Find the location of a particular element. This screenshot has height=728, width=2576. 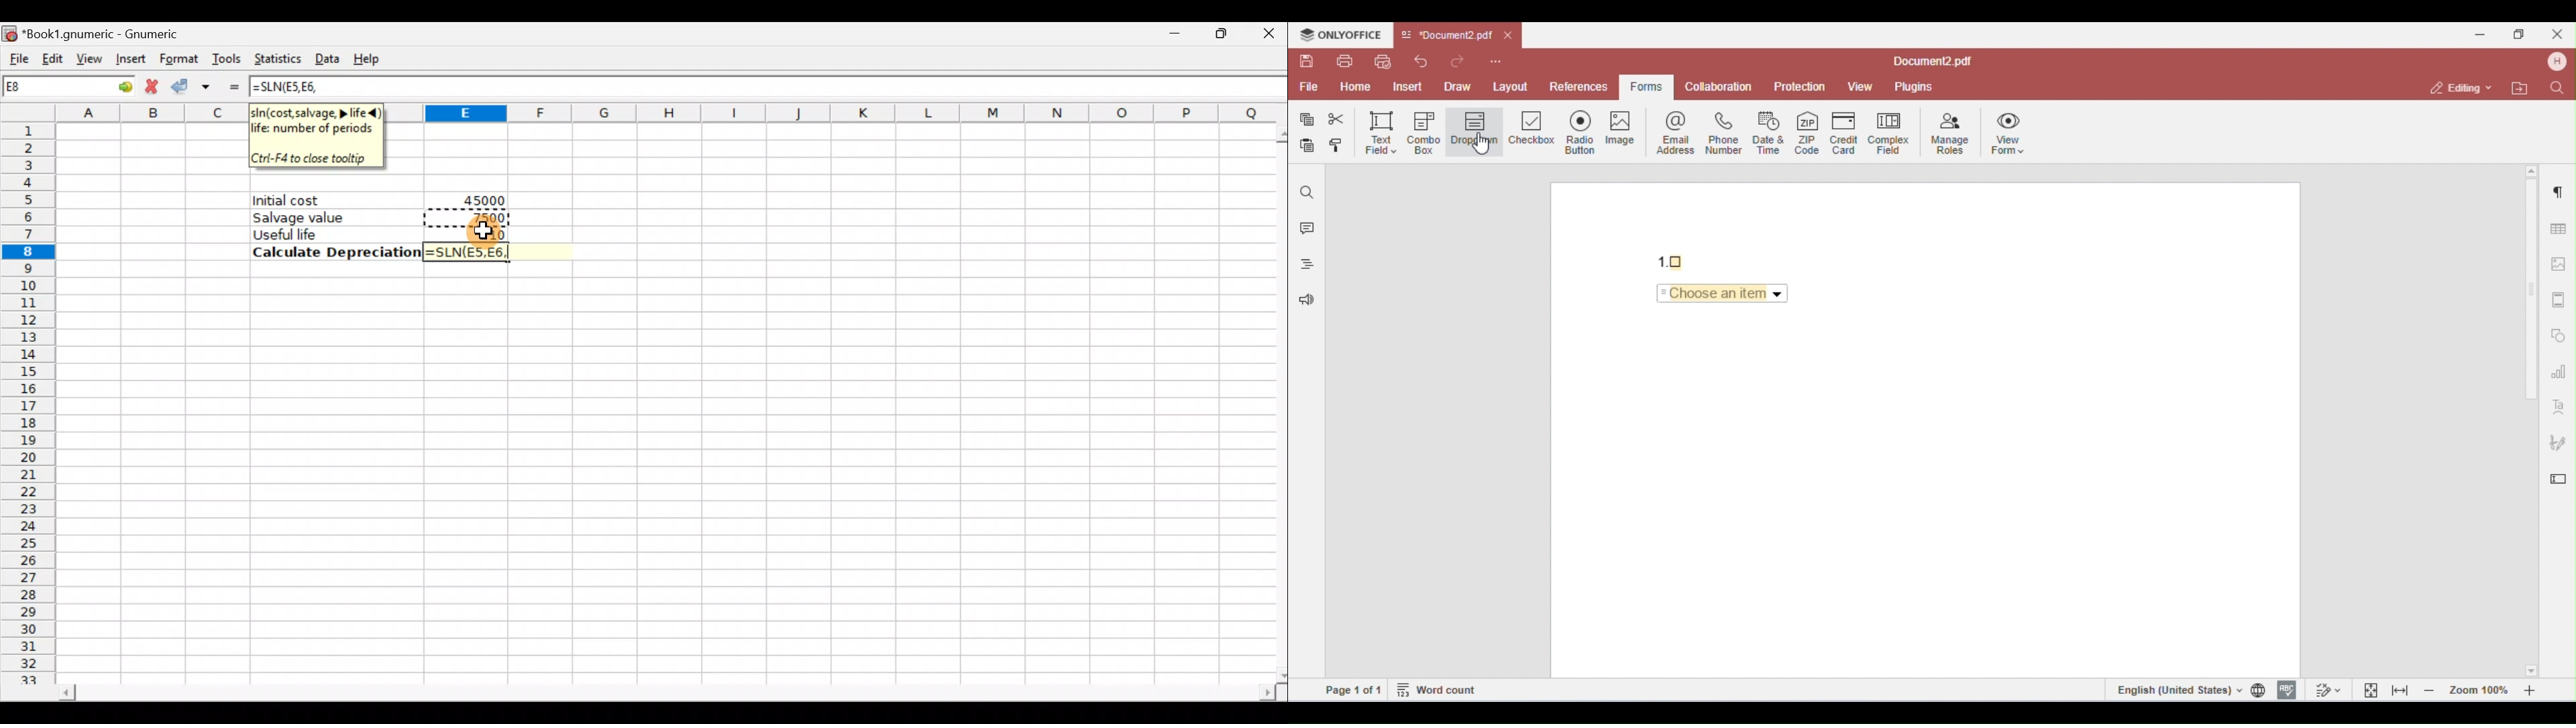

forms is located at coordinates (1644, 87).